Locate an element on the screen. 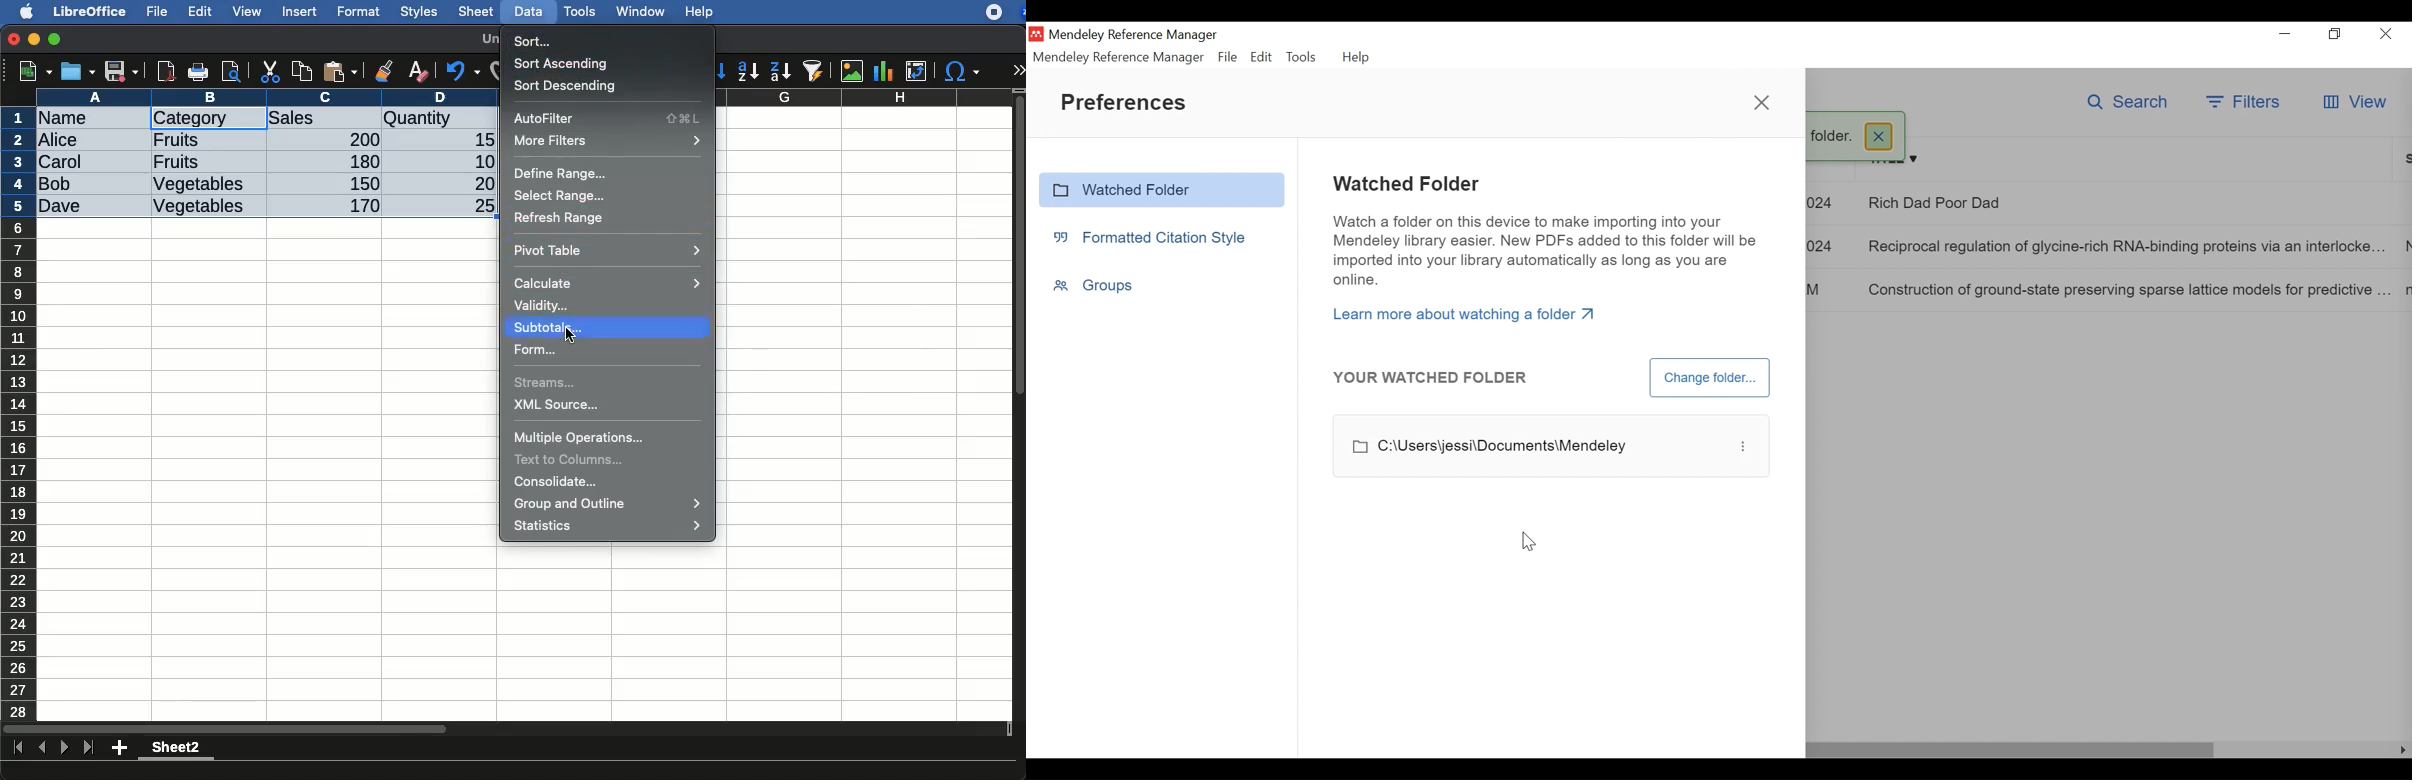  view is located at coordinates (247, 11).